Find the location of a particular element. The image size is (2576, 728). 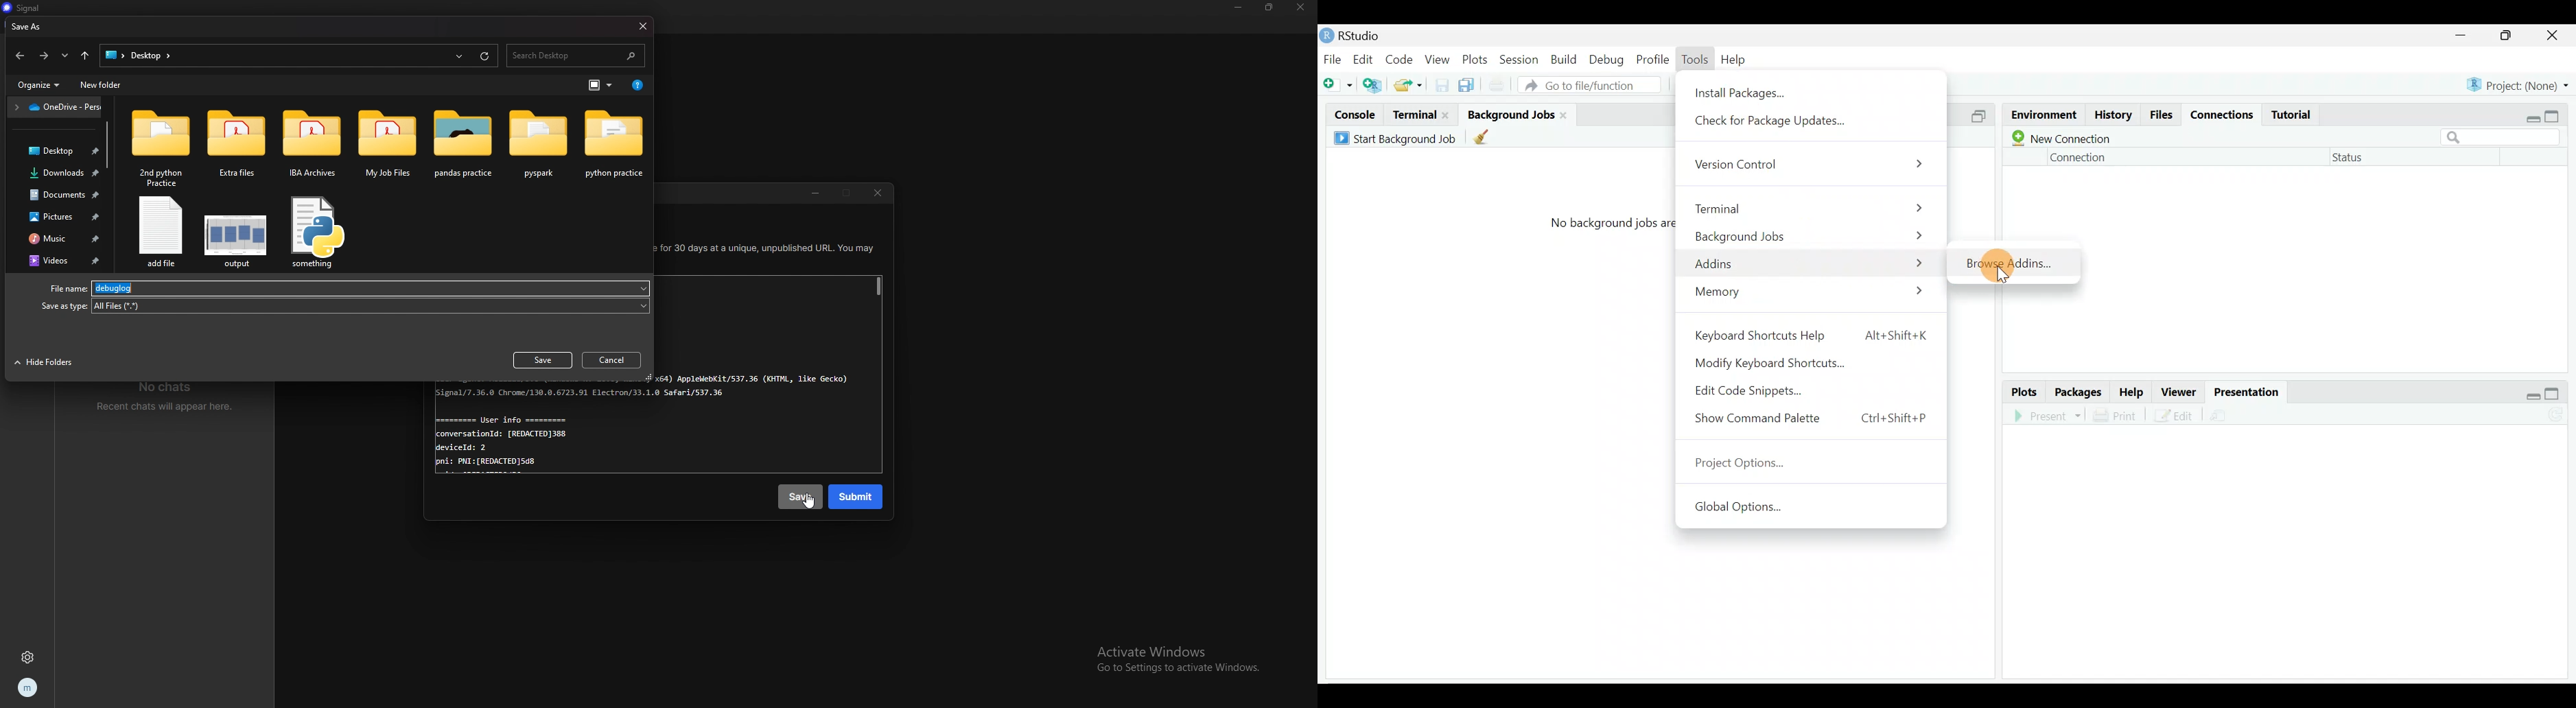

Close background jobs is located at coordinates (1569, 114).